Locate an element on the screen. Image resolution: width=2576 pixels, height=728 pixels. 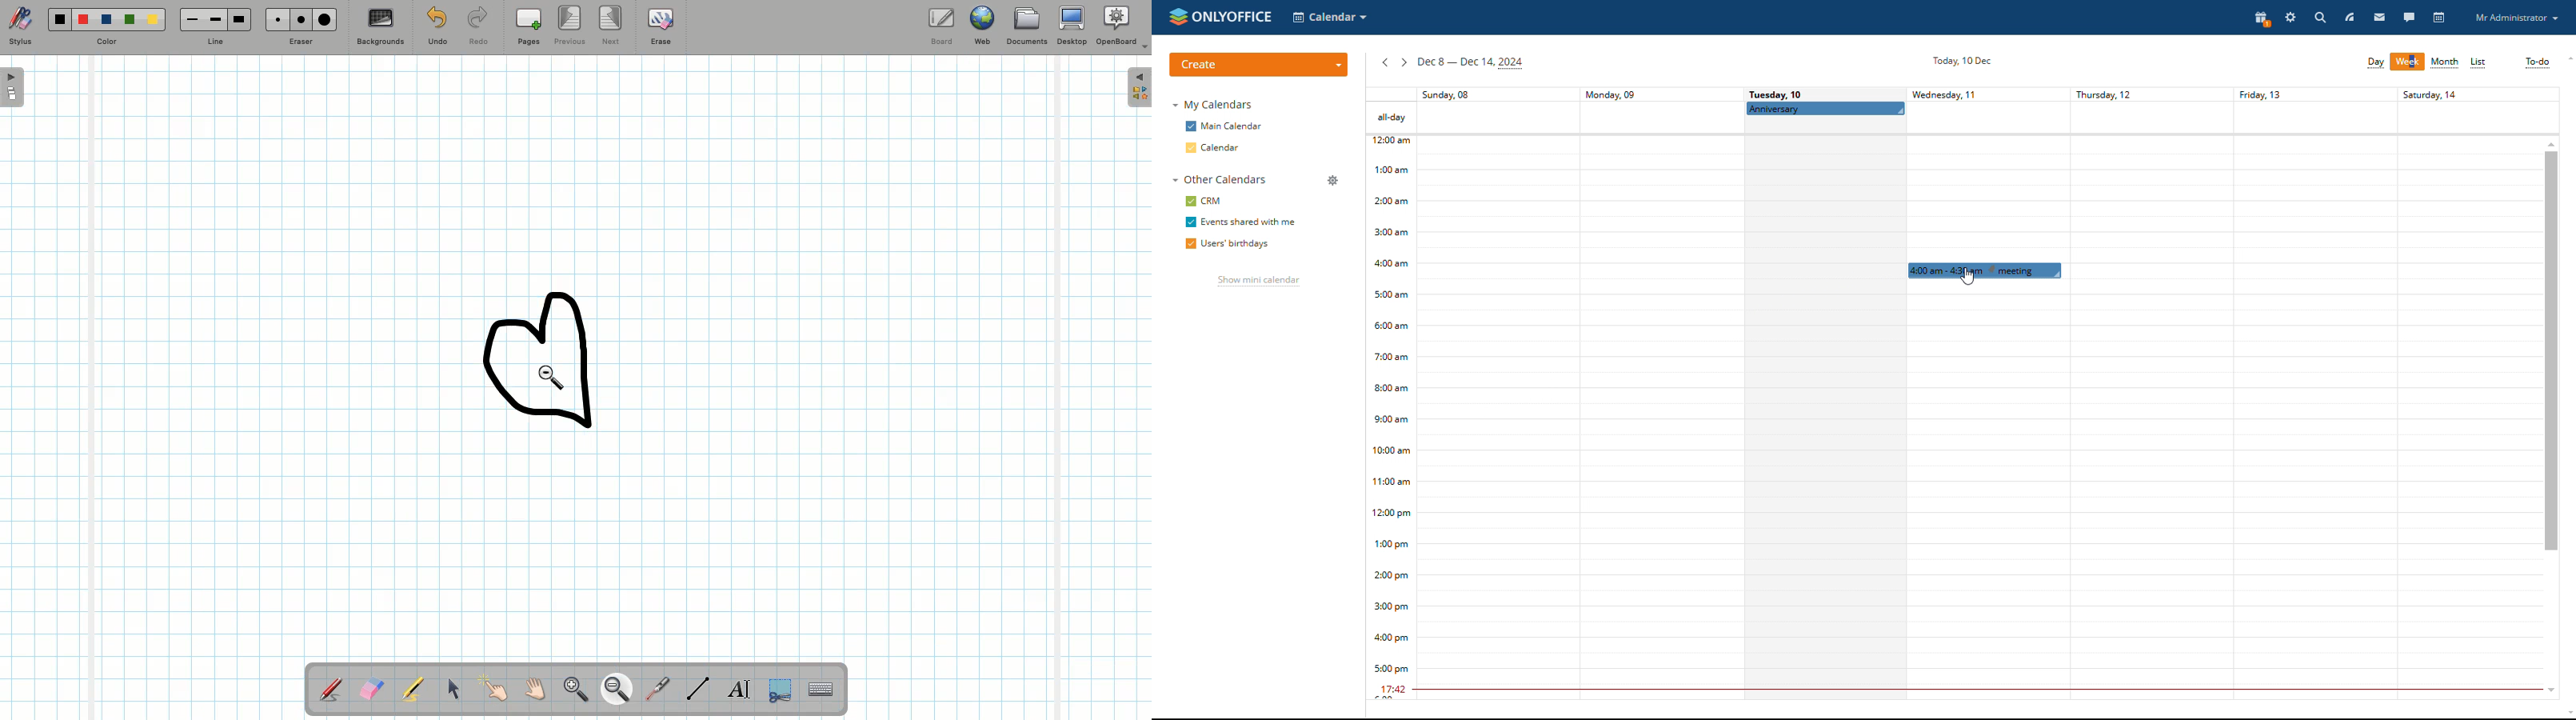
cursor is located at coordinates (552, 378).